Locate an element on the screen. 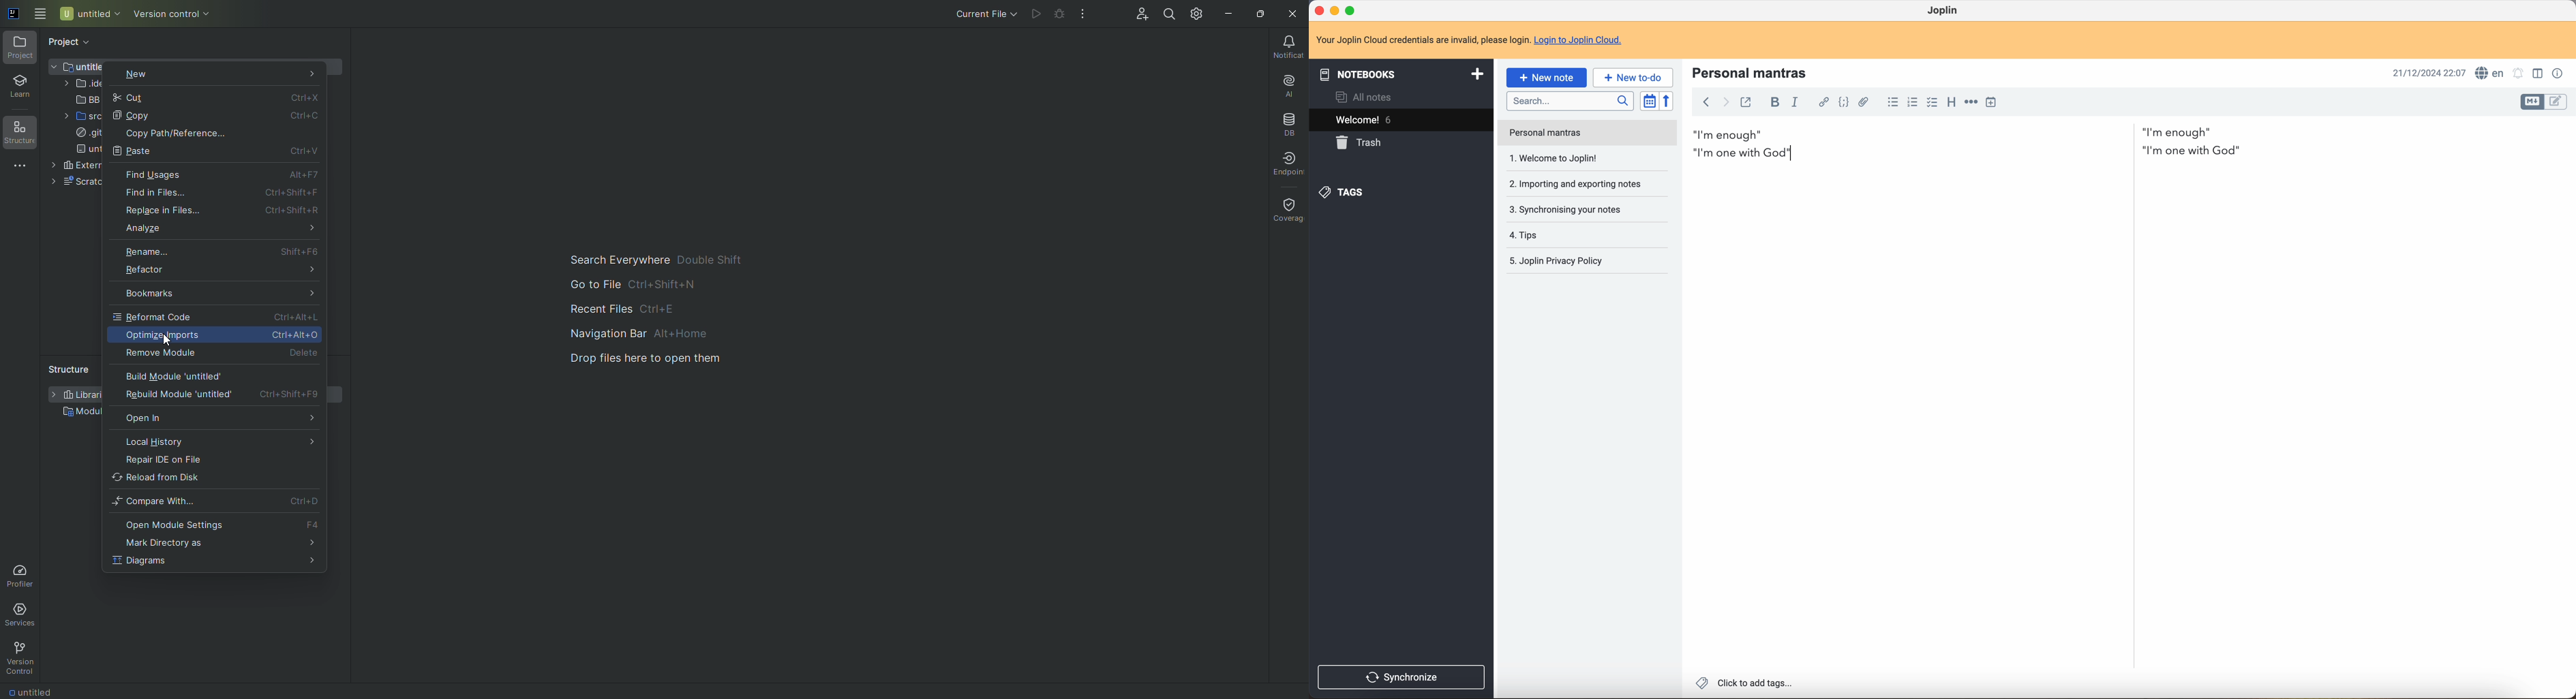 This screenshot has height=700, width=2576. Project is located at coordinates (20, 48).